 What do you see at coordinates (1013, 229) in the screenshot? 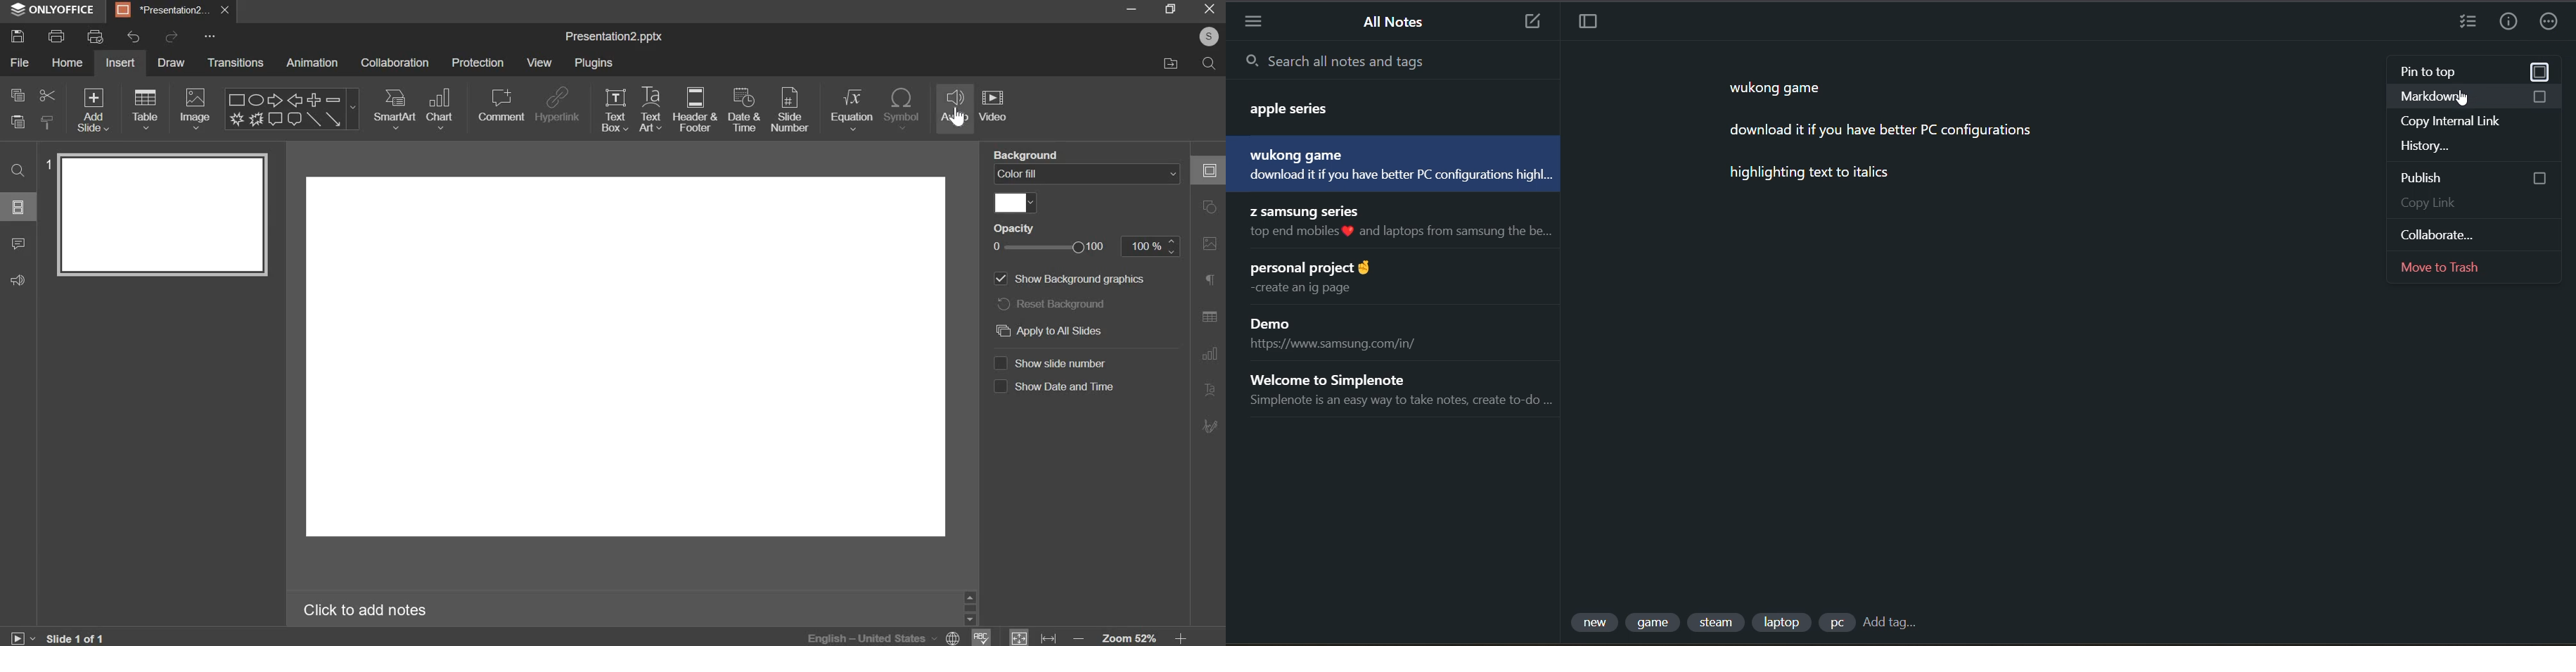
I see `opacity` at bounding box center [1013, 229].